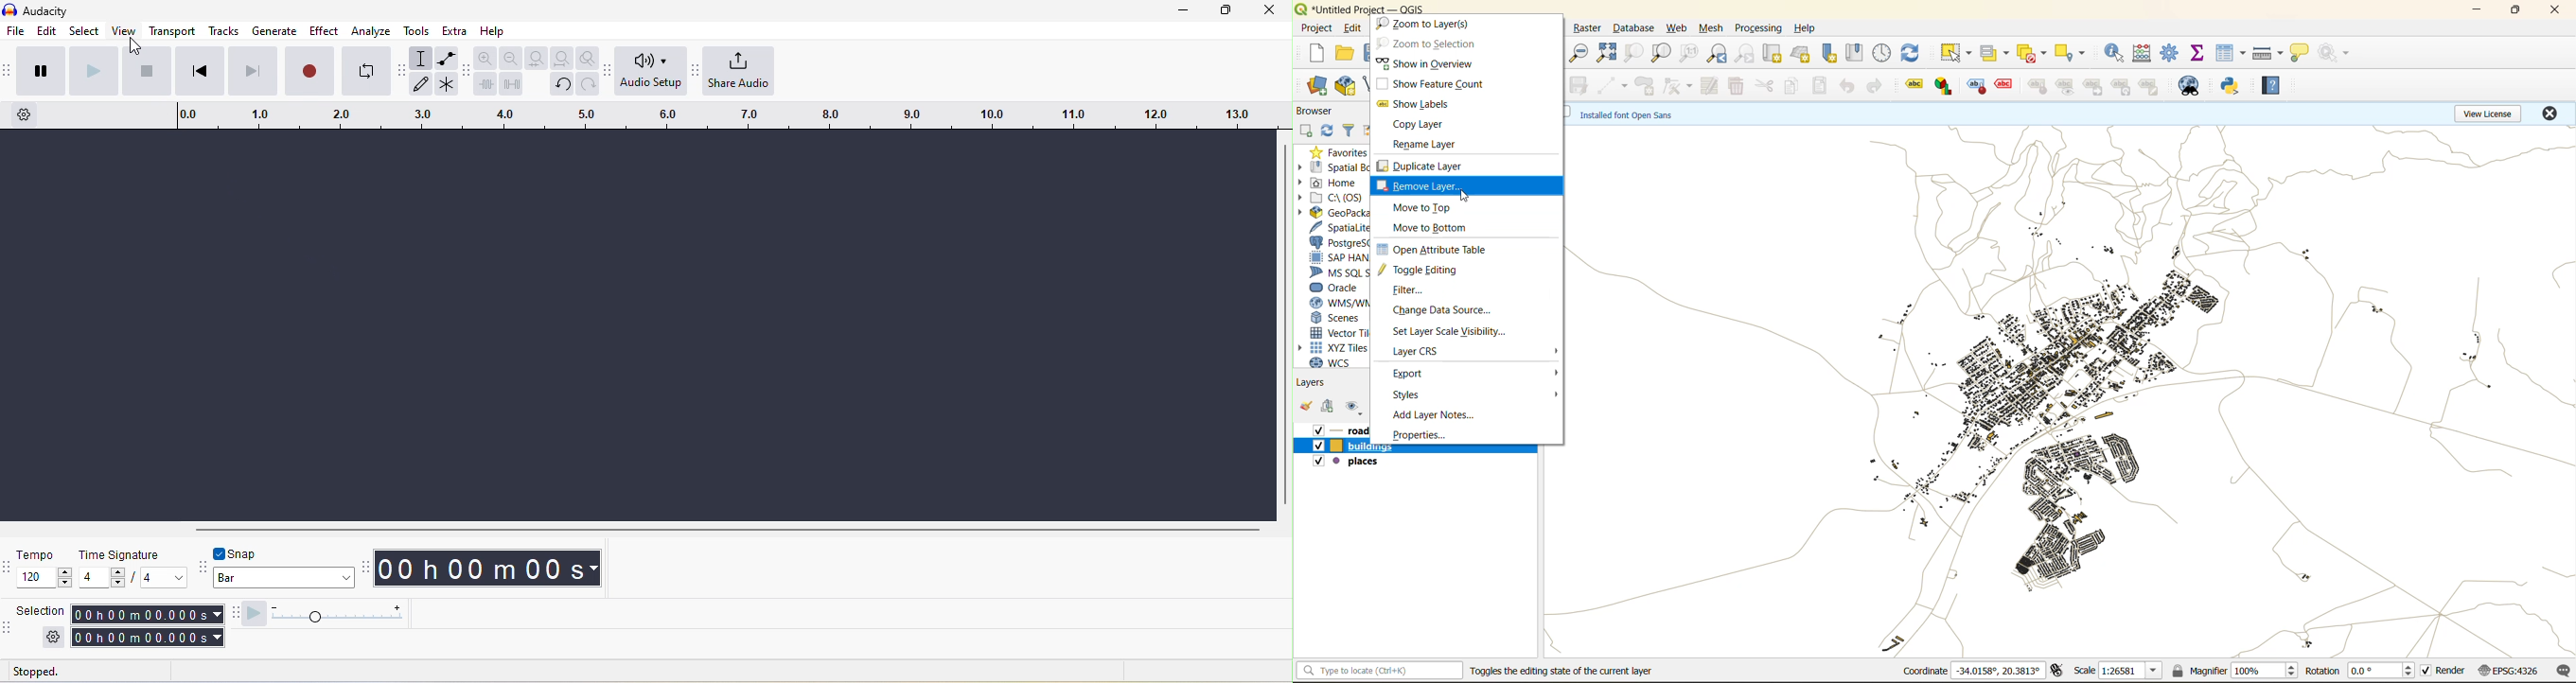  Describe the element at coordinates (1436, 166) in the screenshot. I see `duplicate layer` at that location.